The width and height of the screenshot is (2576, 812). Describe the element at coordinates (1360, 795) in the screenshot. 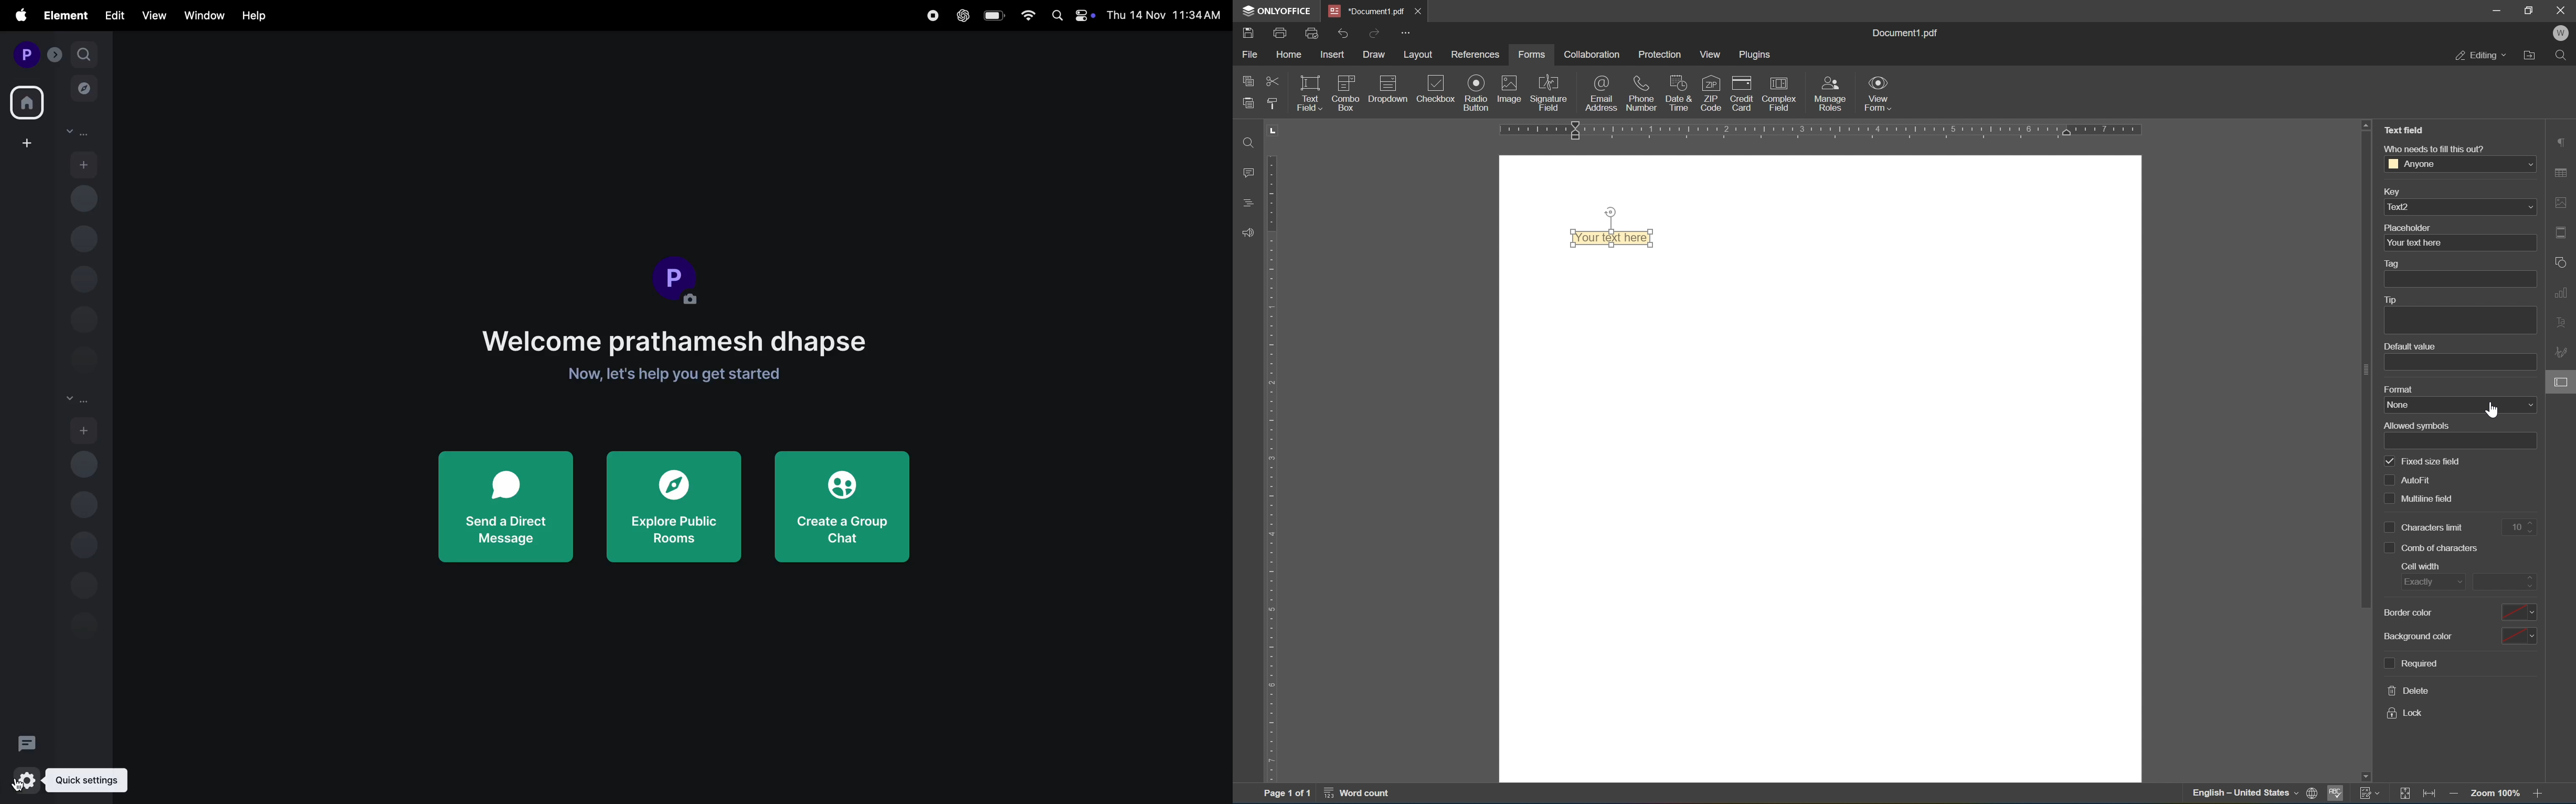

I see `word count` at that location.